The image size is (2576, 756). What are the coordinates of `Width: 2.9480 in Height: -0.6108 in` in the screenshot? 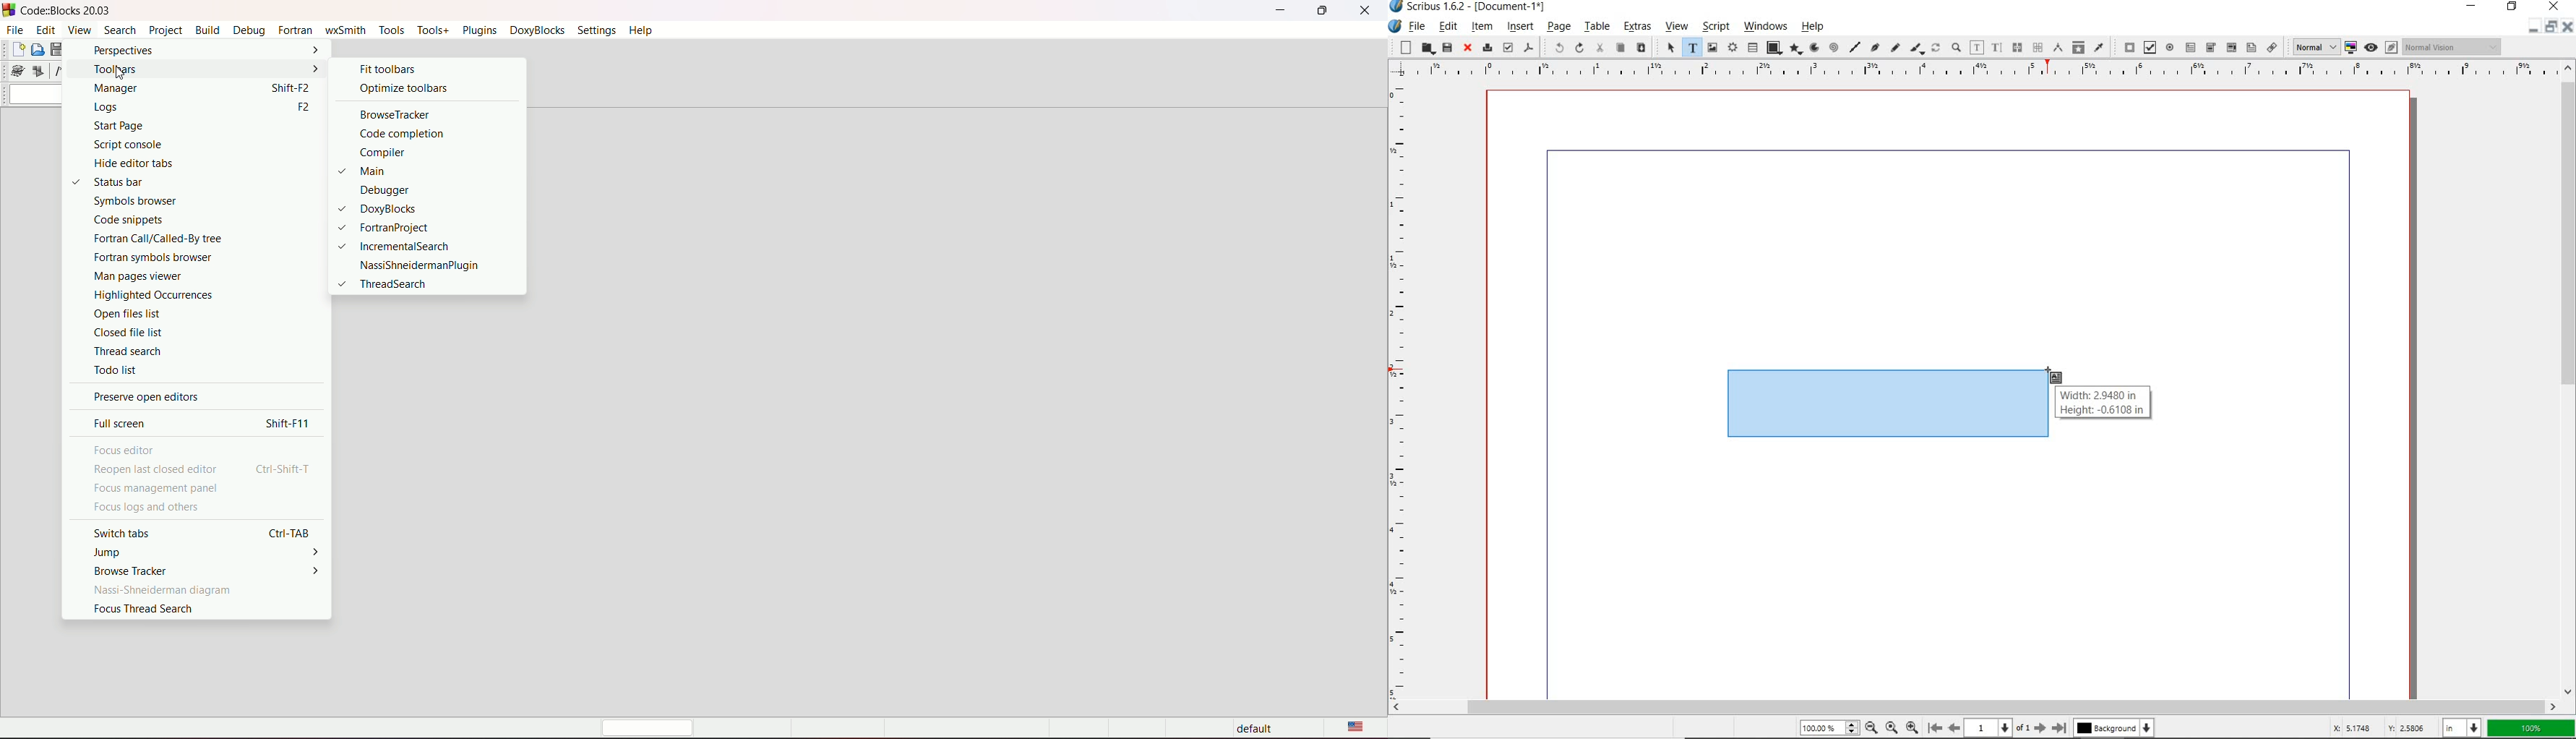 It's located at (2103, 403).